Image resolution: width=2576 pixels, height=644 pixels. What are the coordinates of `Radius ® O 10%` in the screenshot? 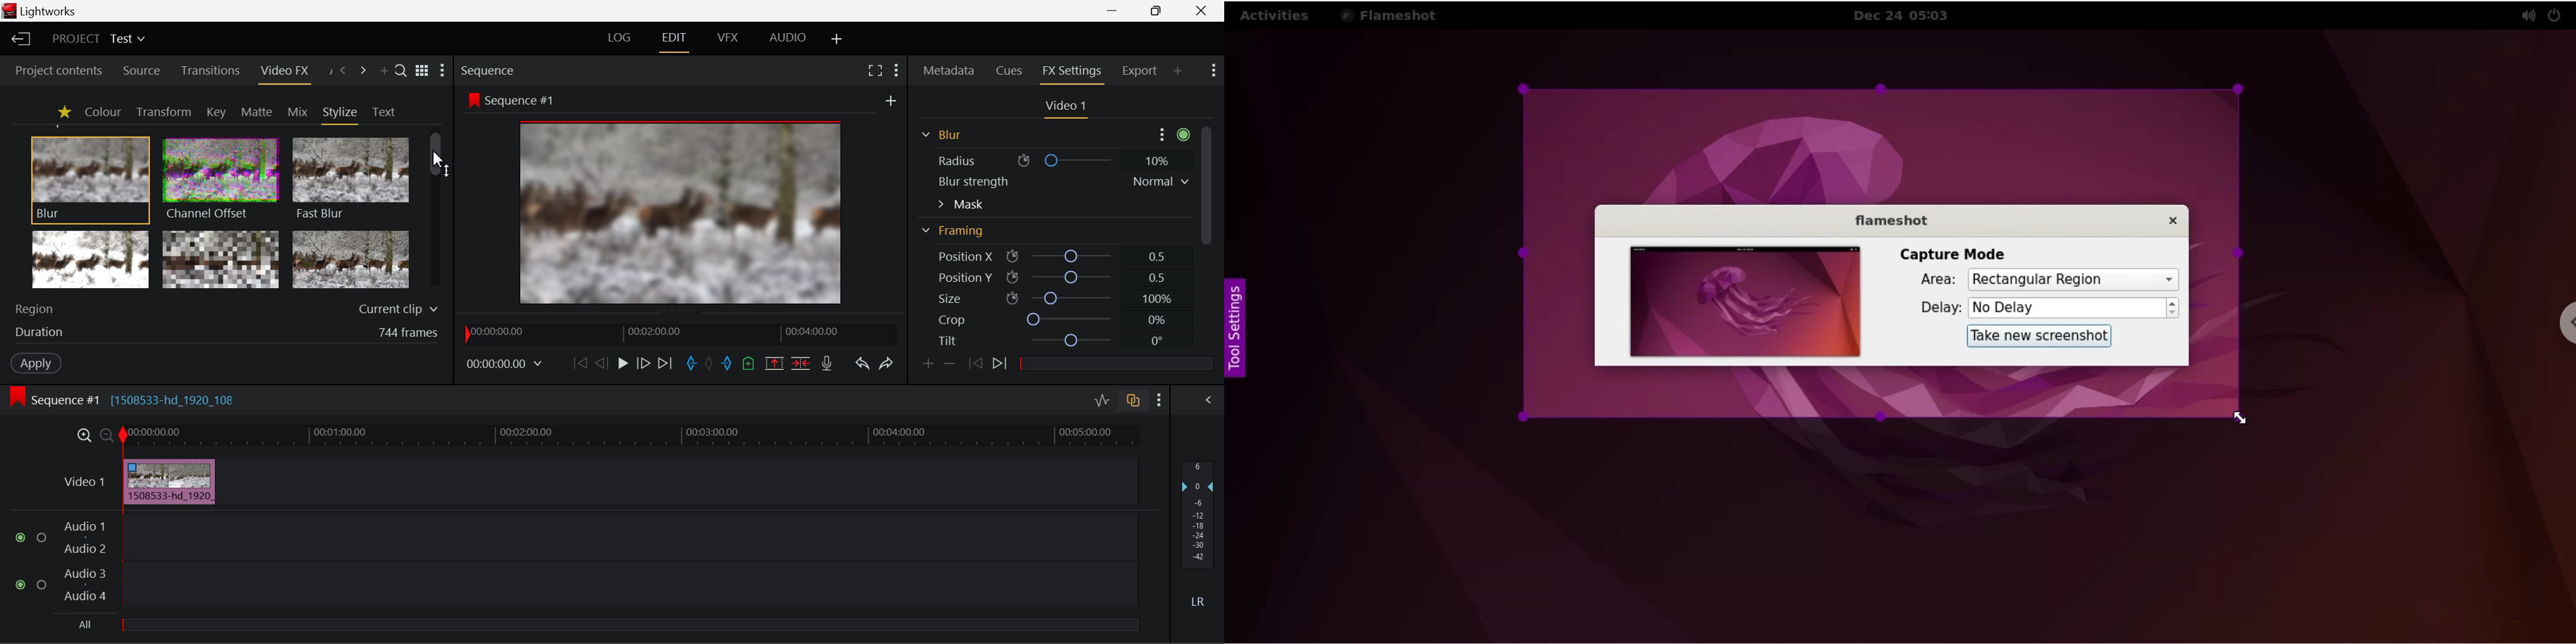 It's located at (1053, 159).